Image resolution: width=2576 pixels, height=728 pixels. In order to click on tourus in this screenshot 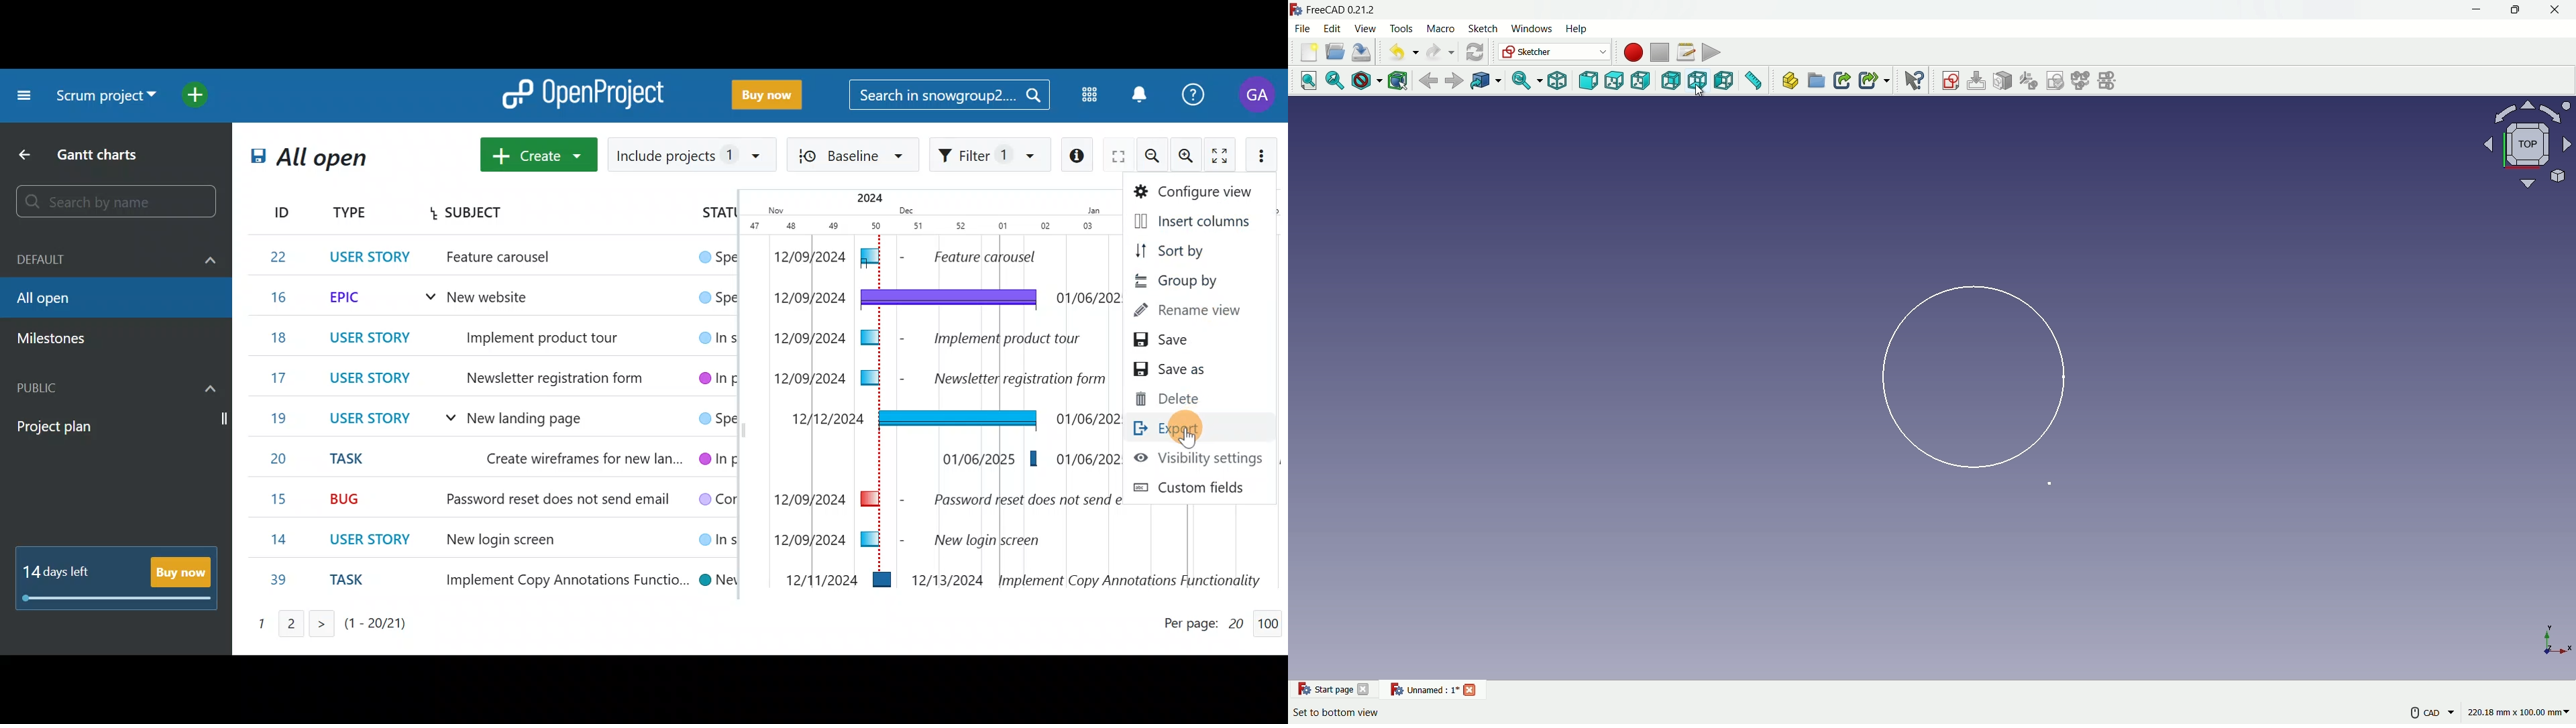, I will do `click(2553, 643)`.